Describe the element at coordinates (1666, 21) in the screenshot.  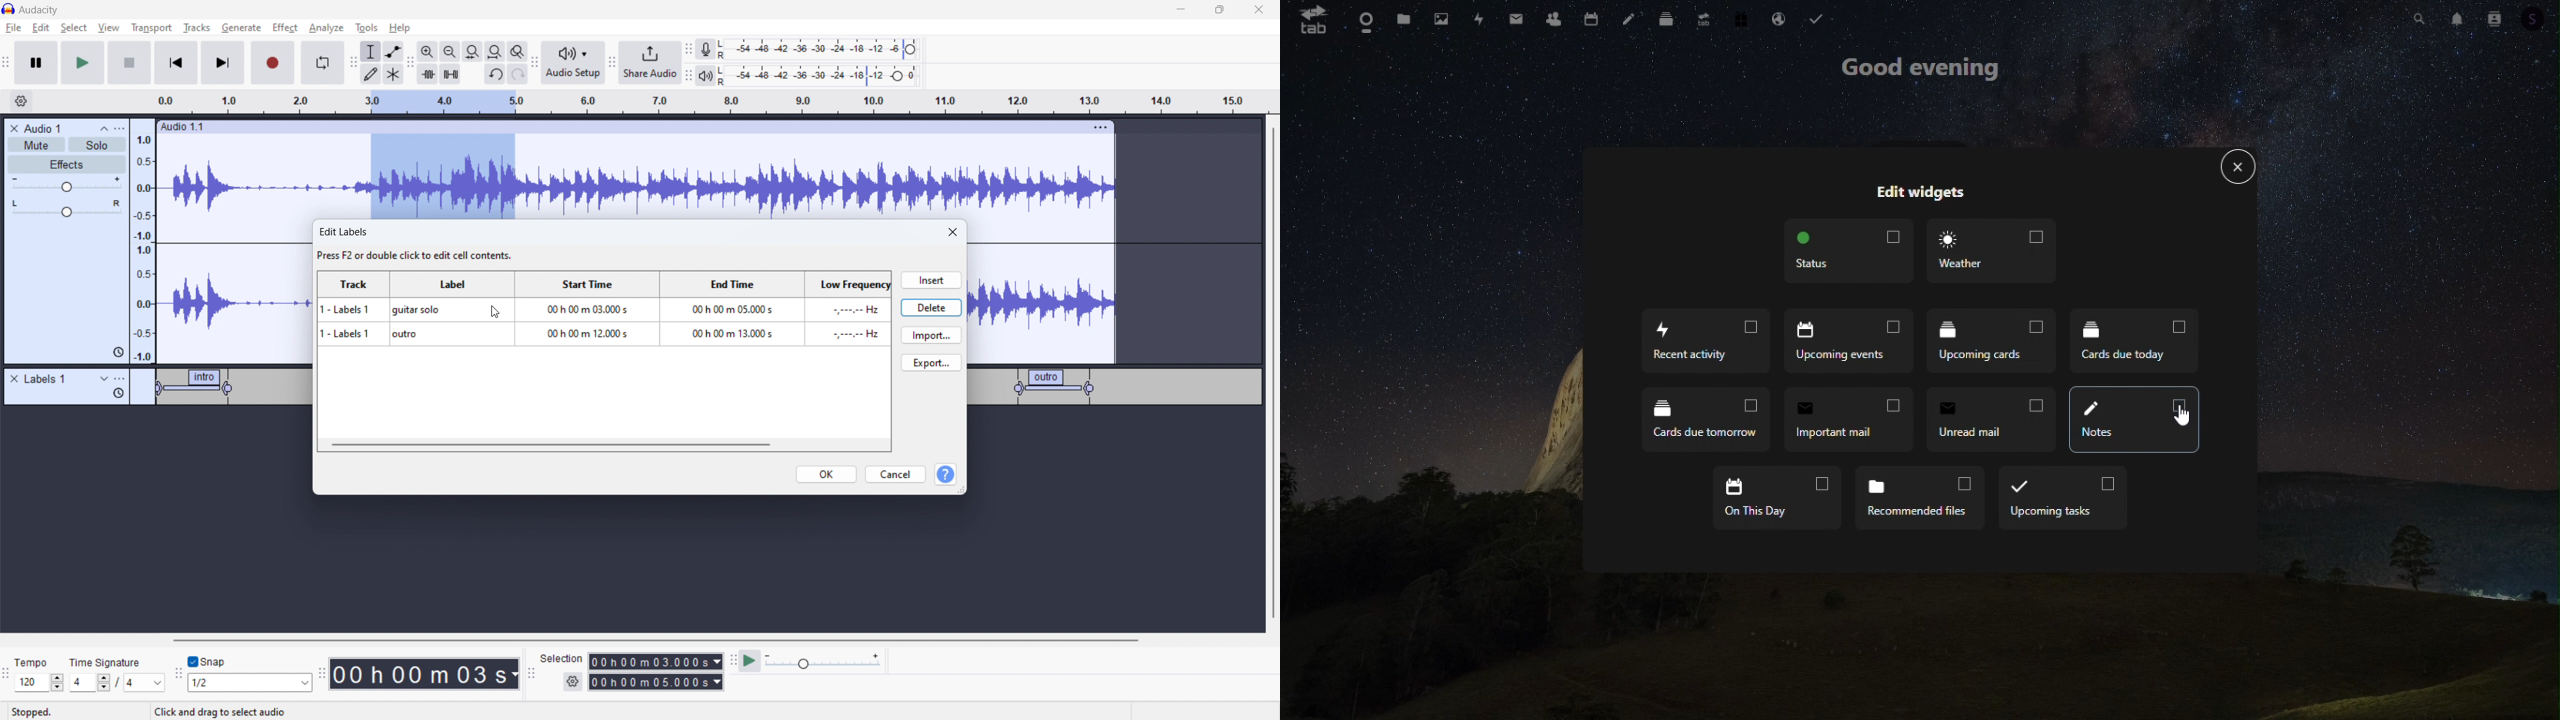
I see `deck` at that location.